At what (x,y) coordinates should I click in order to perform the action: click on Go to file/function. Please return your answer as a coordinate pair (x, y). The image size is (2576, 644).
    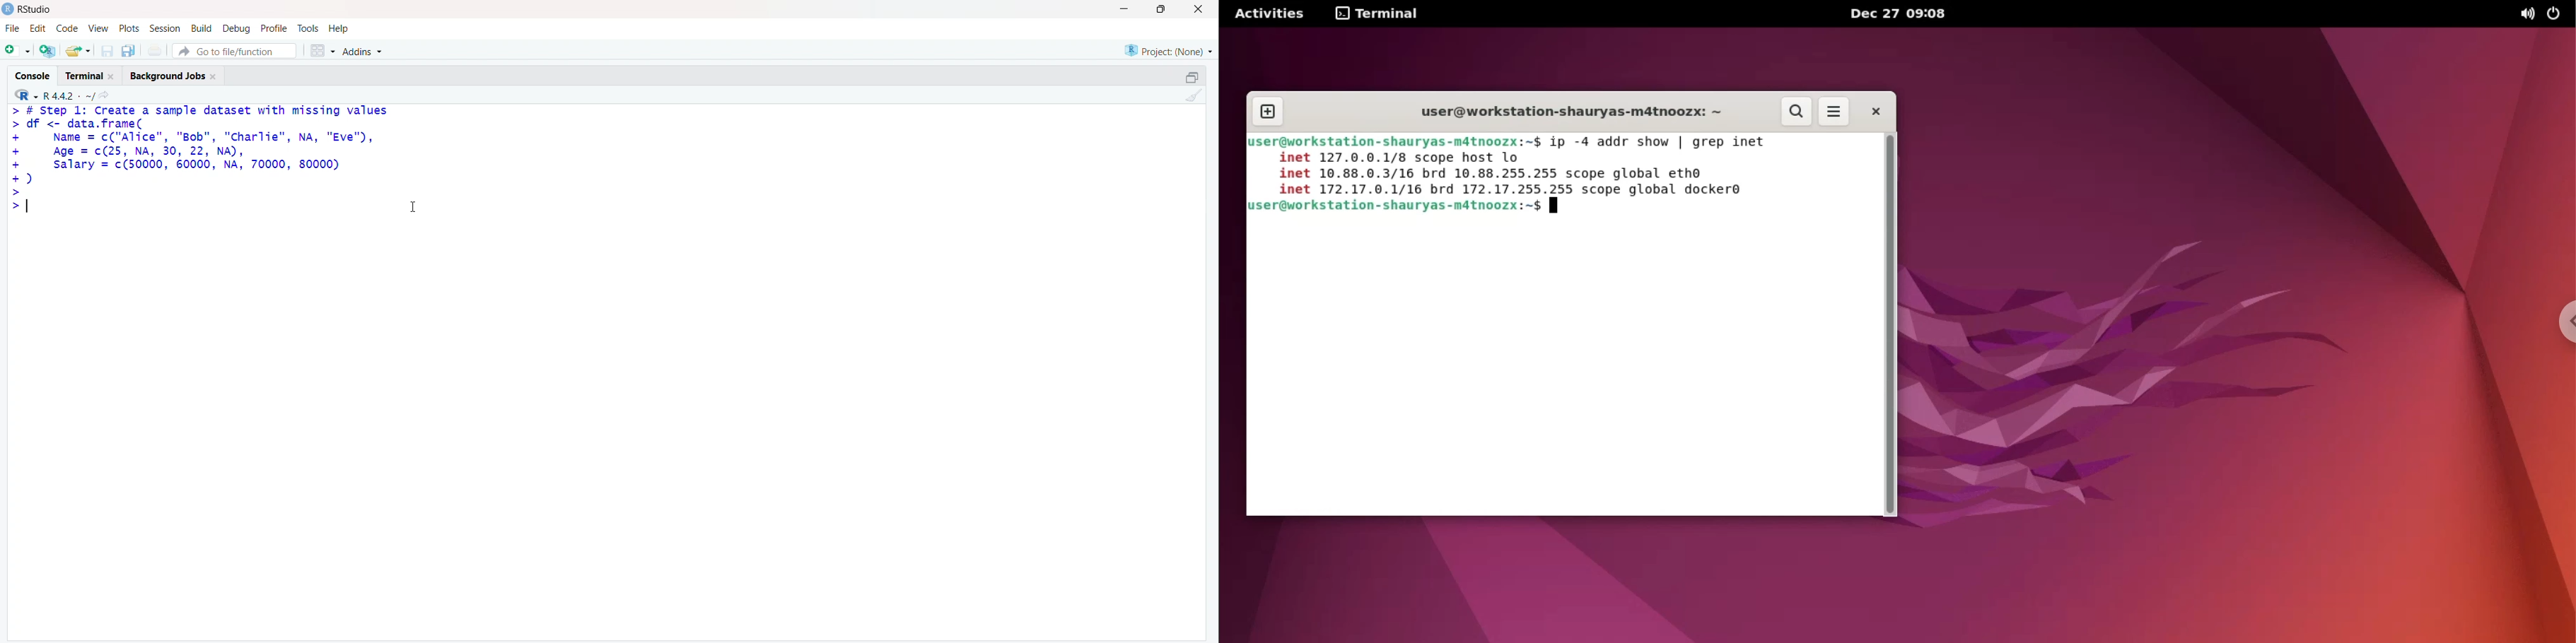
    Looking at the image, I should click on (235, 50).